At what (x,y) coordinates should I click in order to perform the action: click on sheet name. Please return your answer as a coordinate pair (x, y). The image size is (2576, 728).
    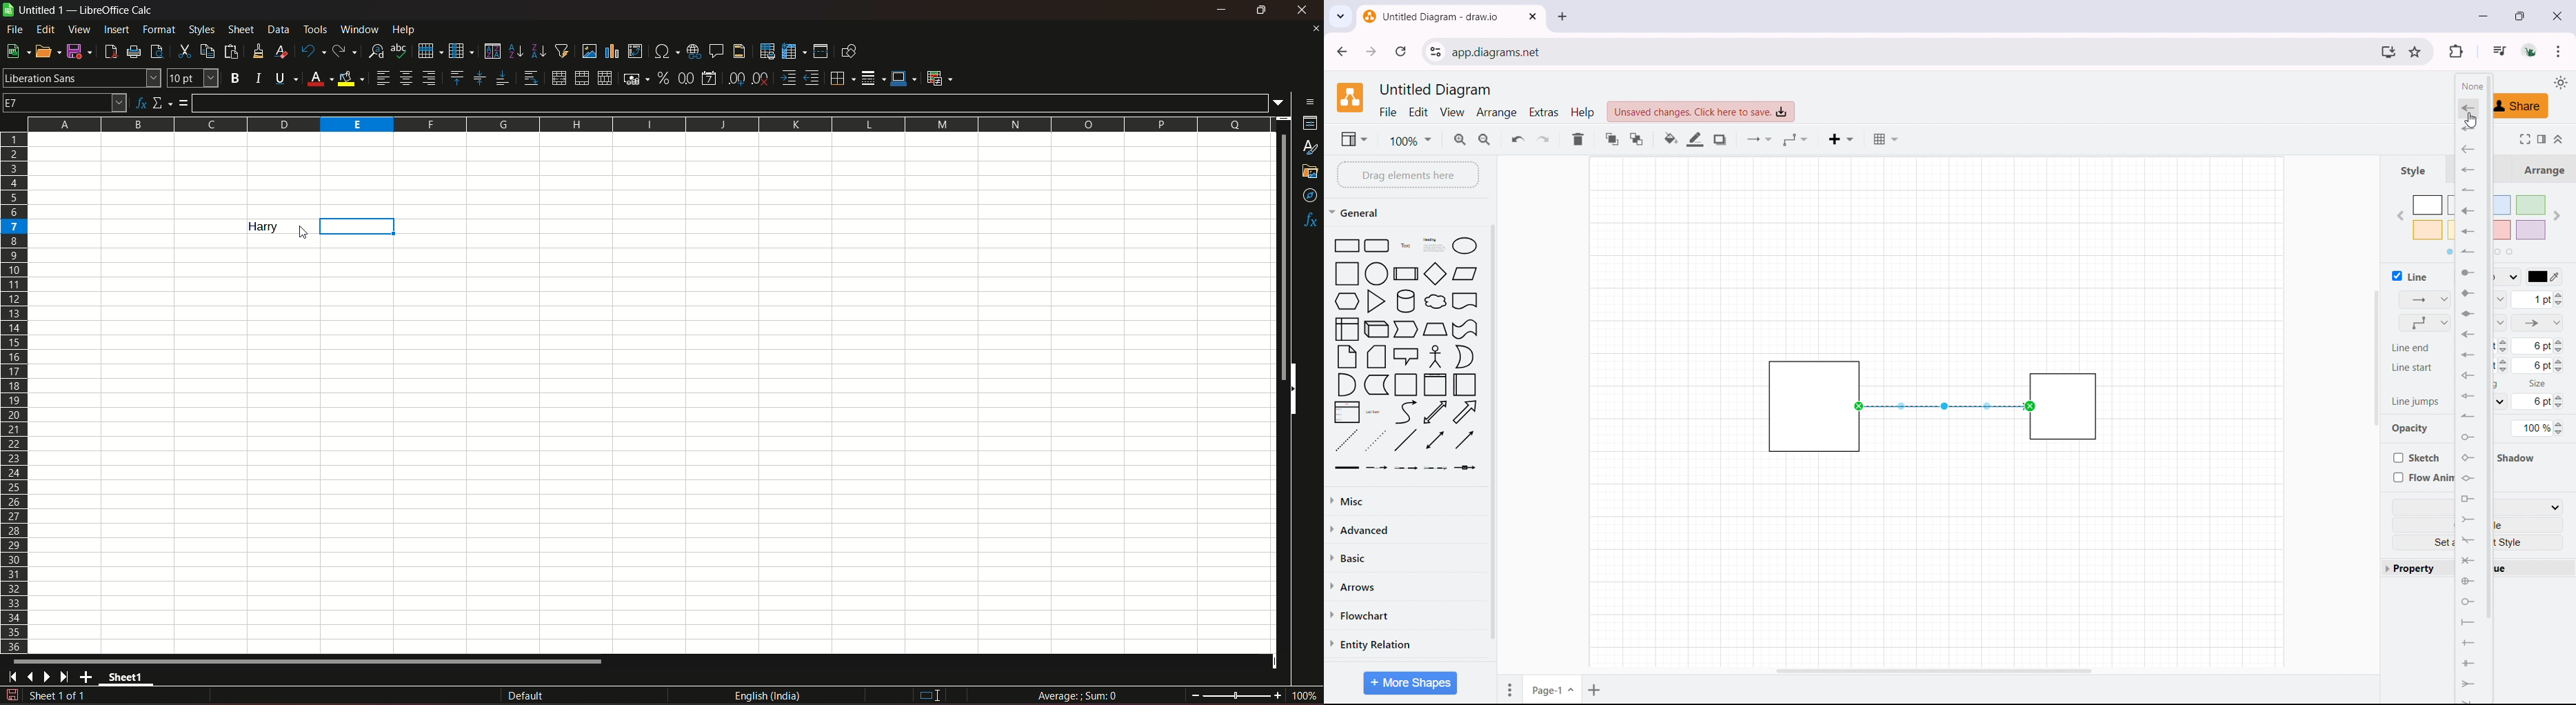
    Looking at the image, I should click on (35, 10).